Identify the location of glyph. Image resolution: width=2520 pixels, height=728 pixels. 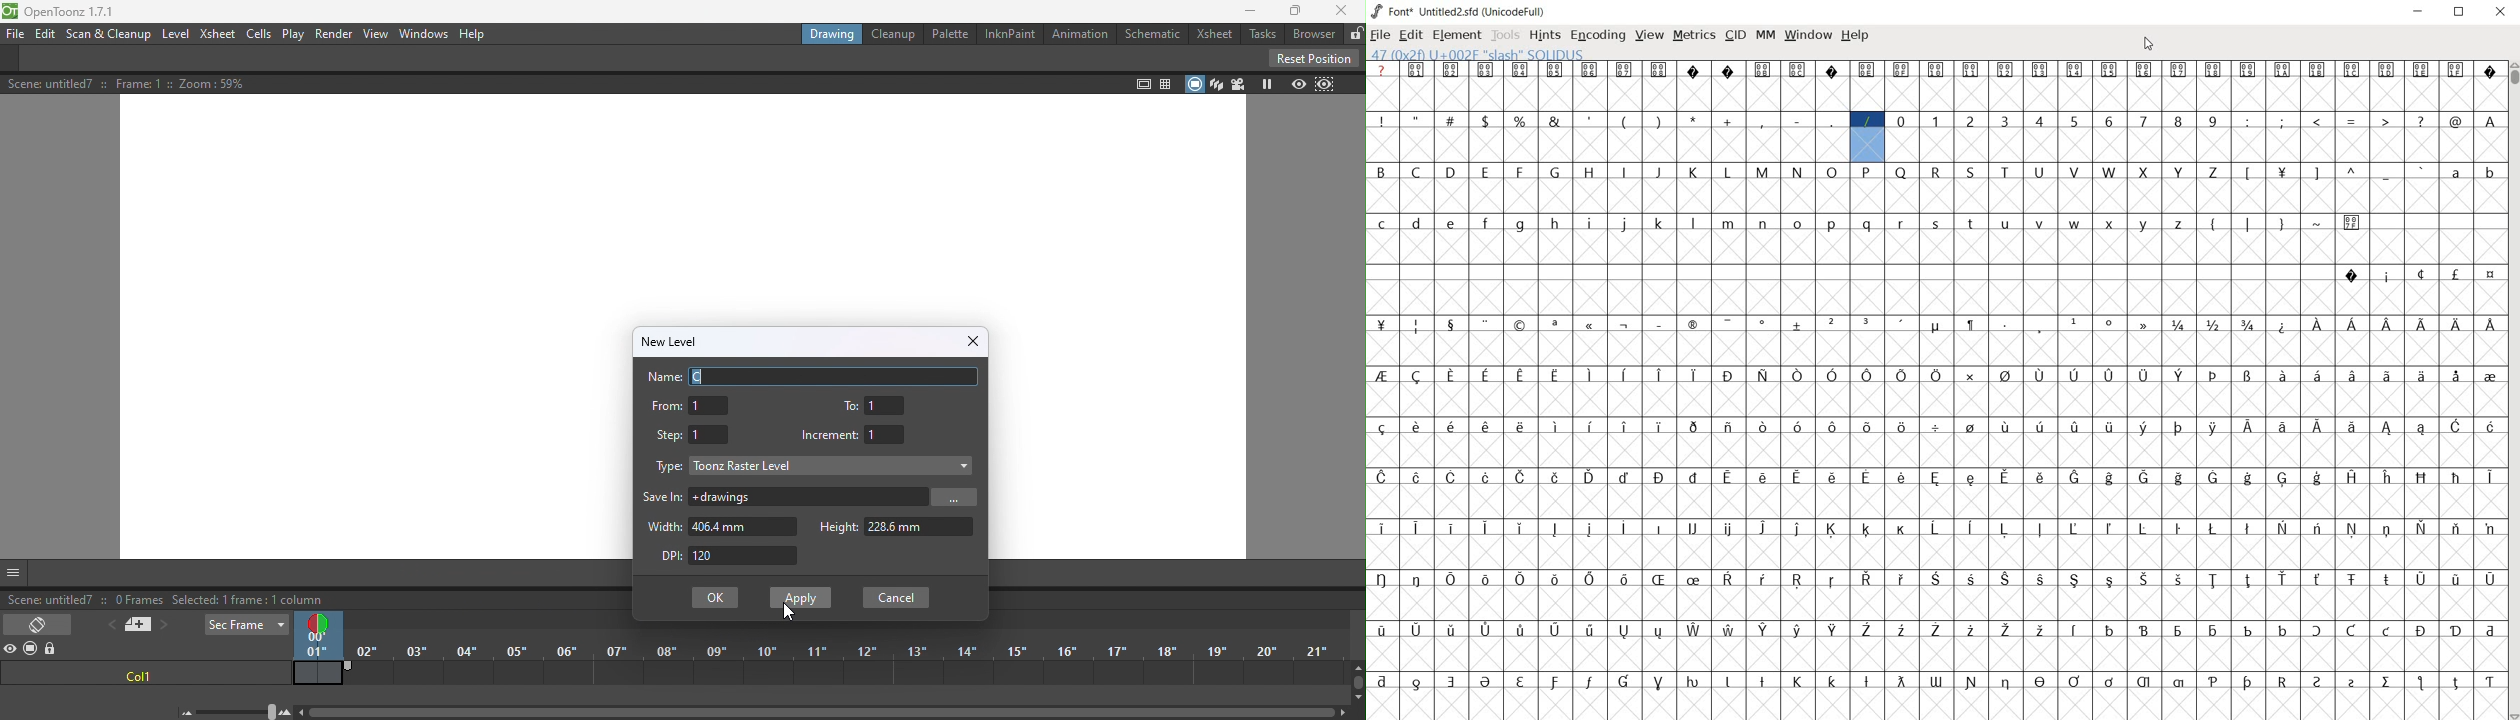
(1555, 171).